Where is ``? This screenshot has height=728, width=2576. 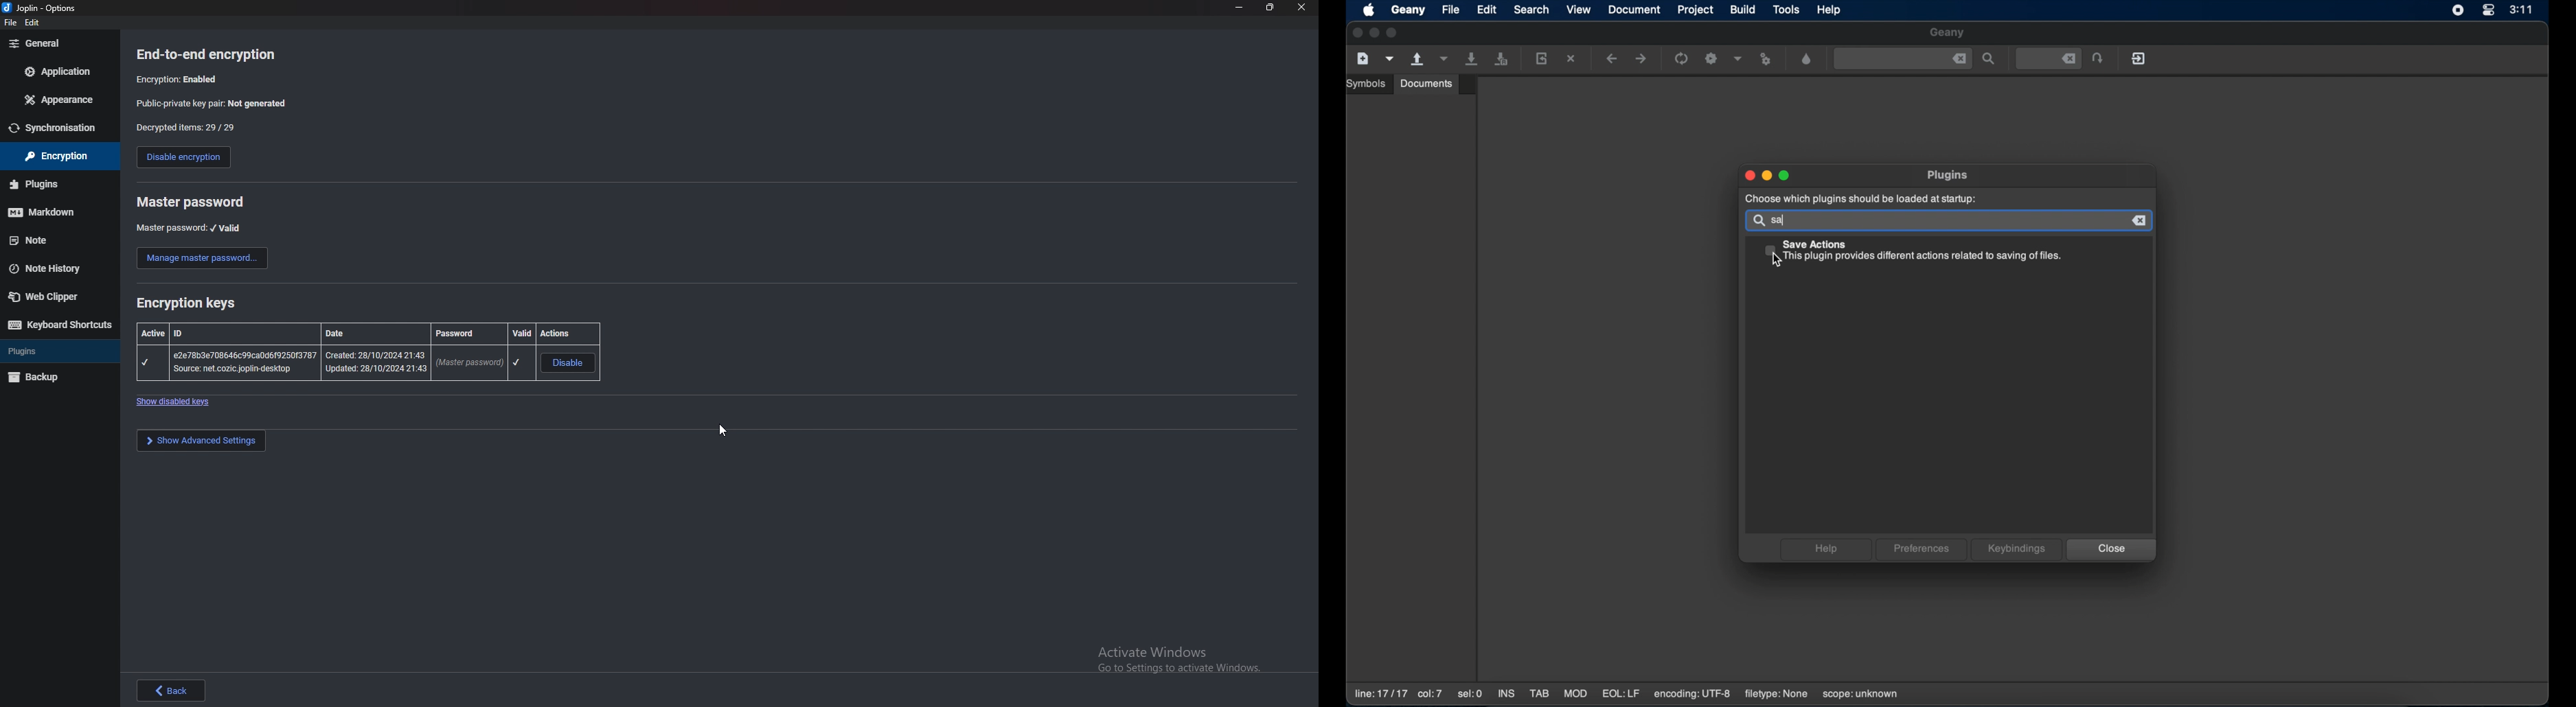
 is located at coordinates (37, 185).